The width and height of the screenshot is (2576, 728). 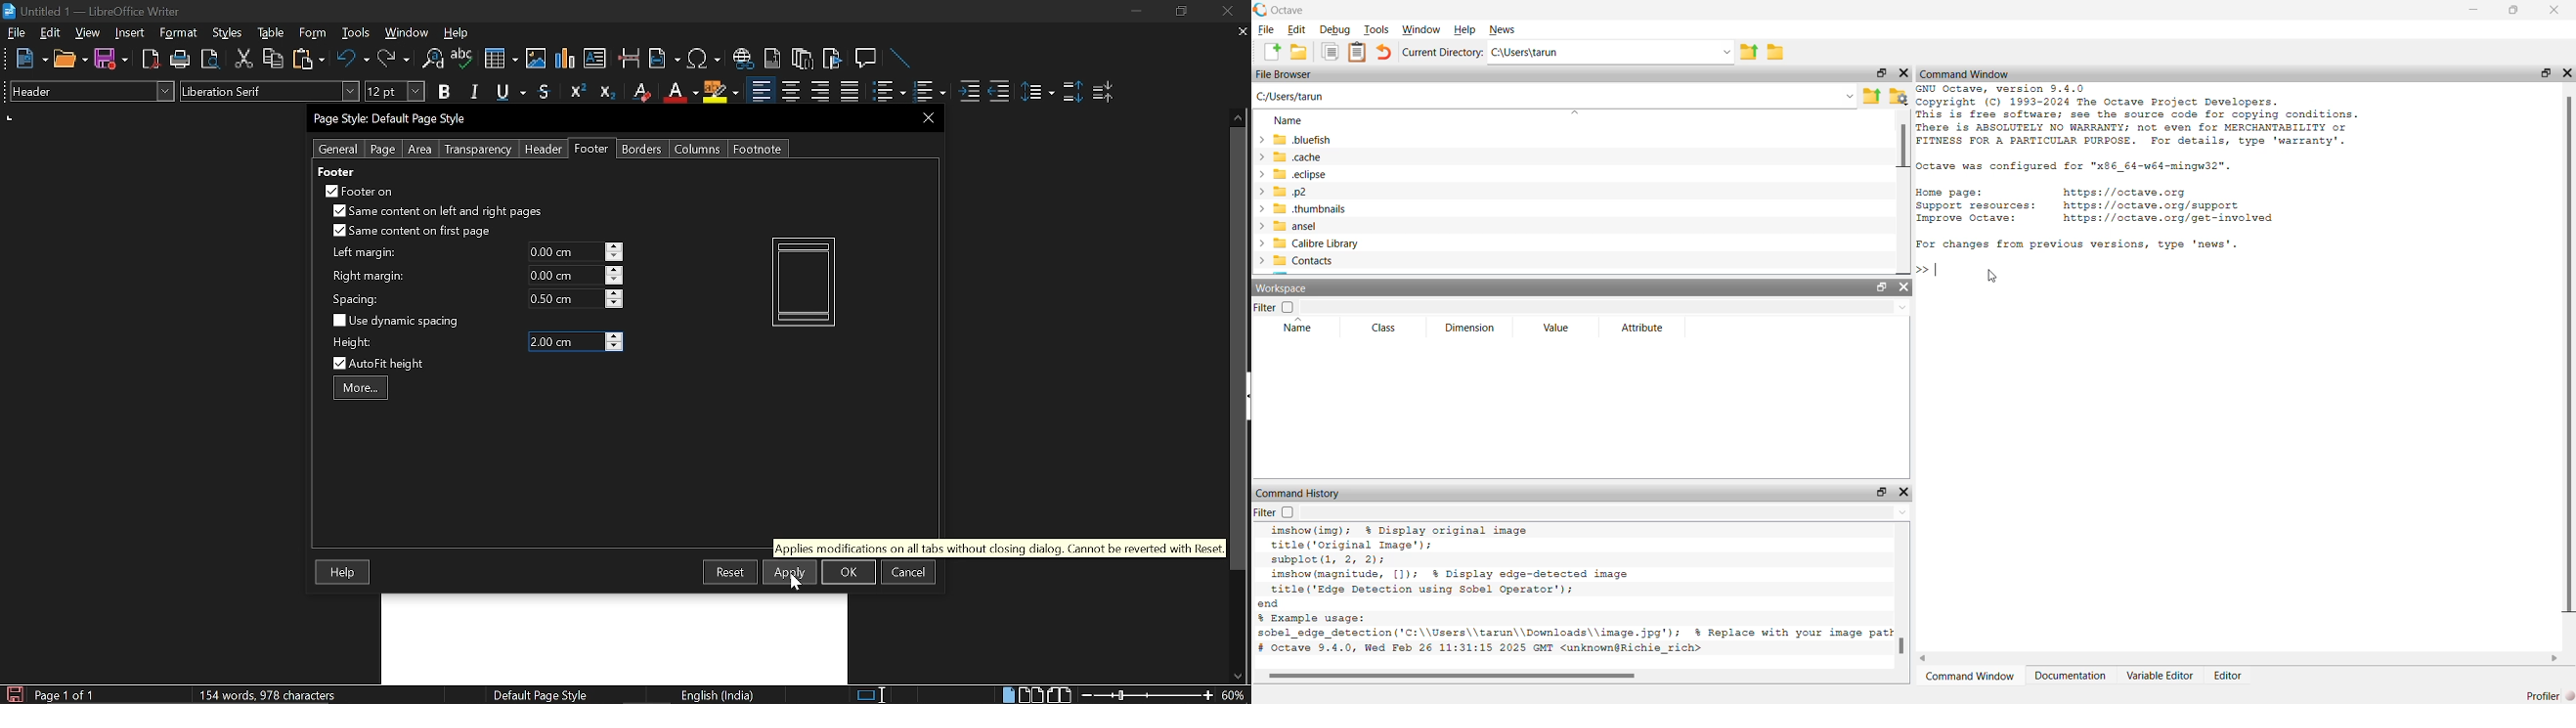 What do you see at coordinates (181, 60) in the screenshot?
I see `Print` at bounding box center [181, 60].